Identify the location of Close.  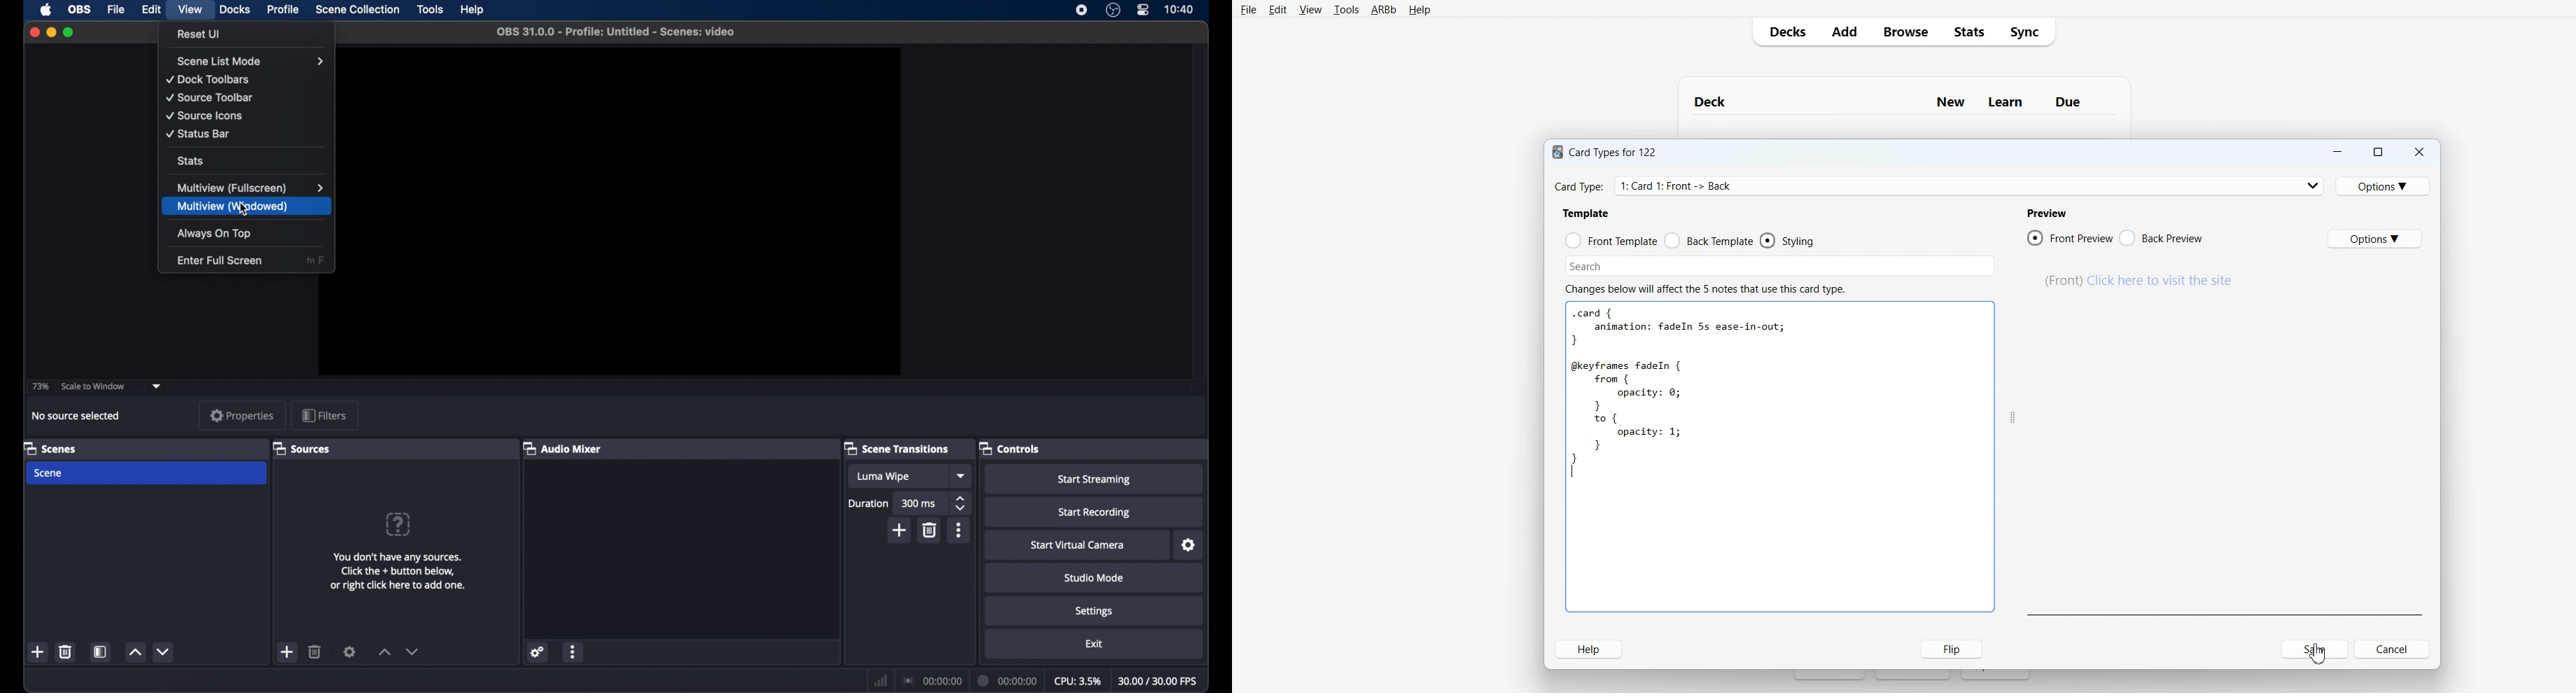
(2419, 150).